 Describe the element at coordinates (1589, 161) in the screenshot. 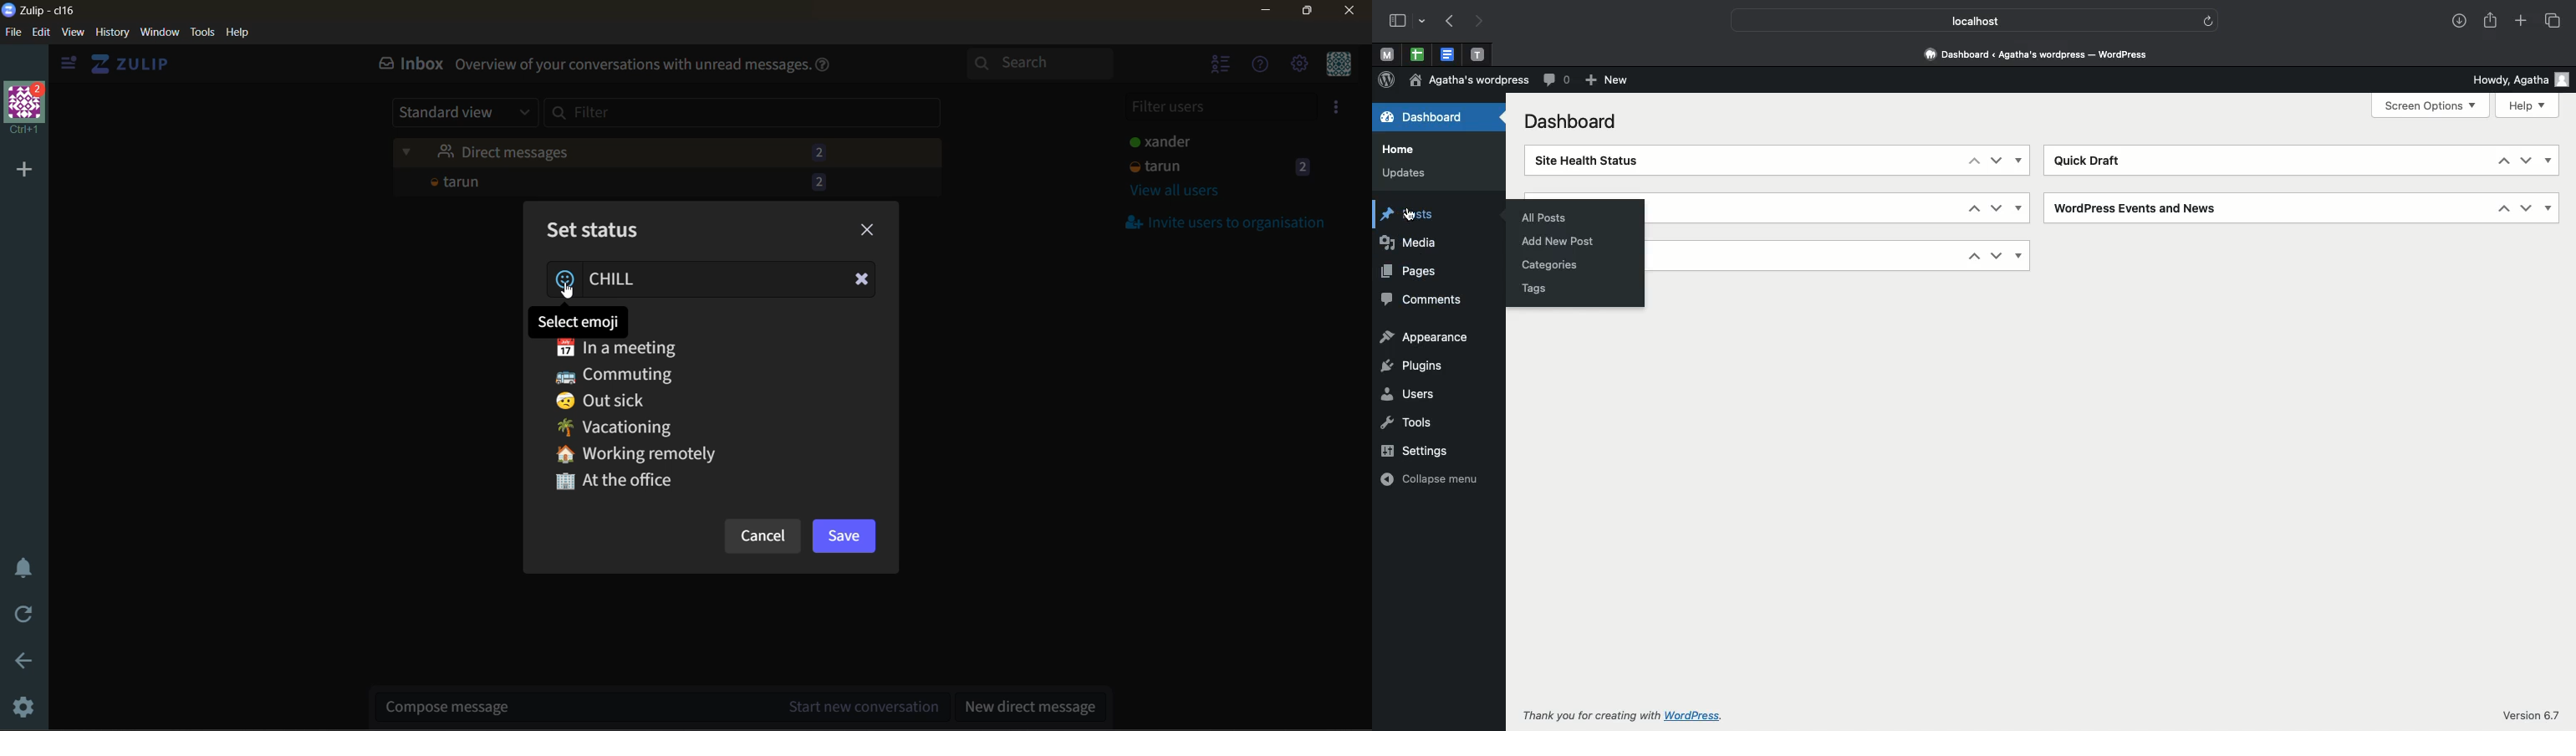

I see `Site health status` at that location.